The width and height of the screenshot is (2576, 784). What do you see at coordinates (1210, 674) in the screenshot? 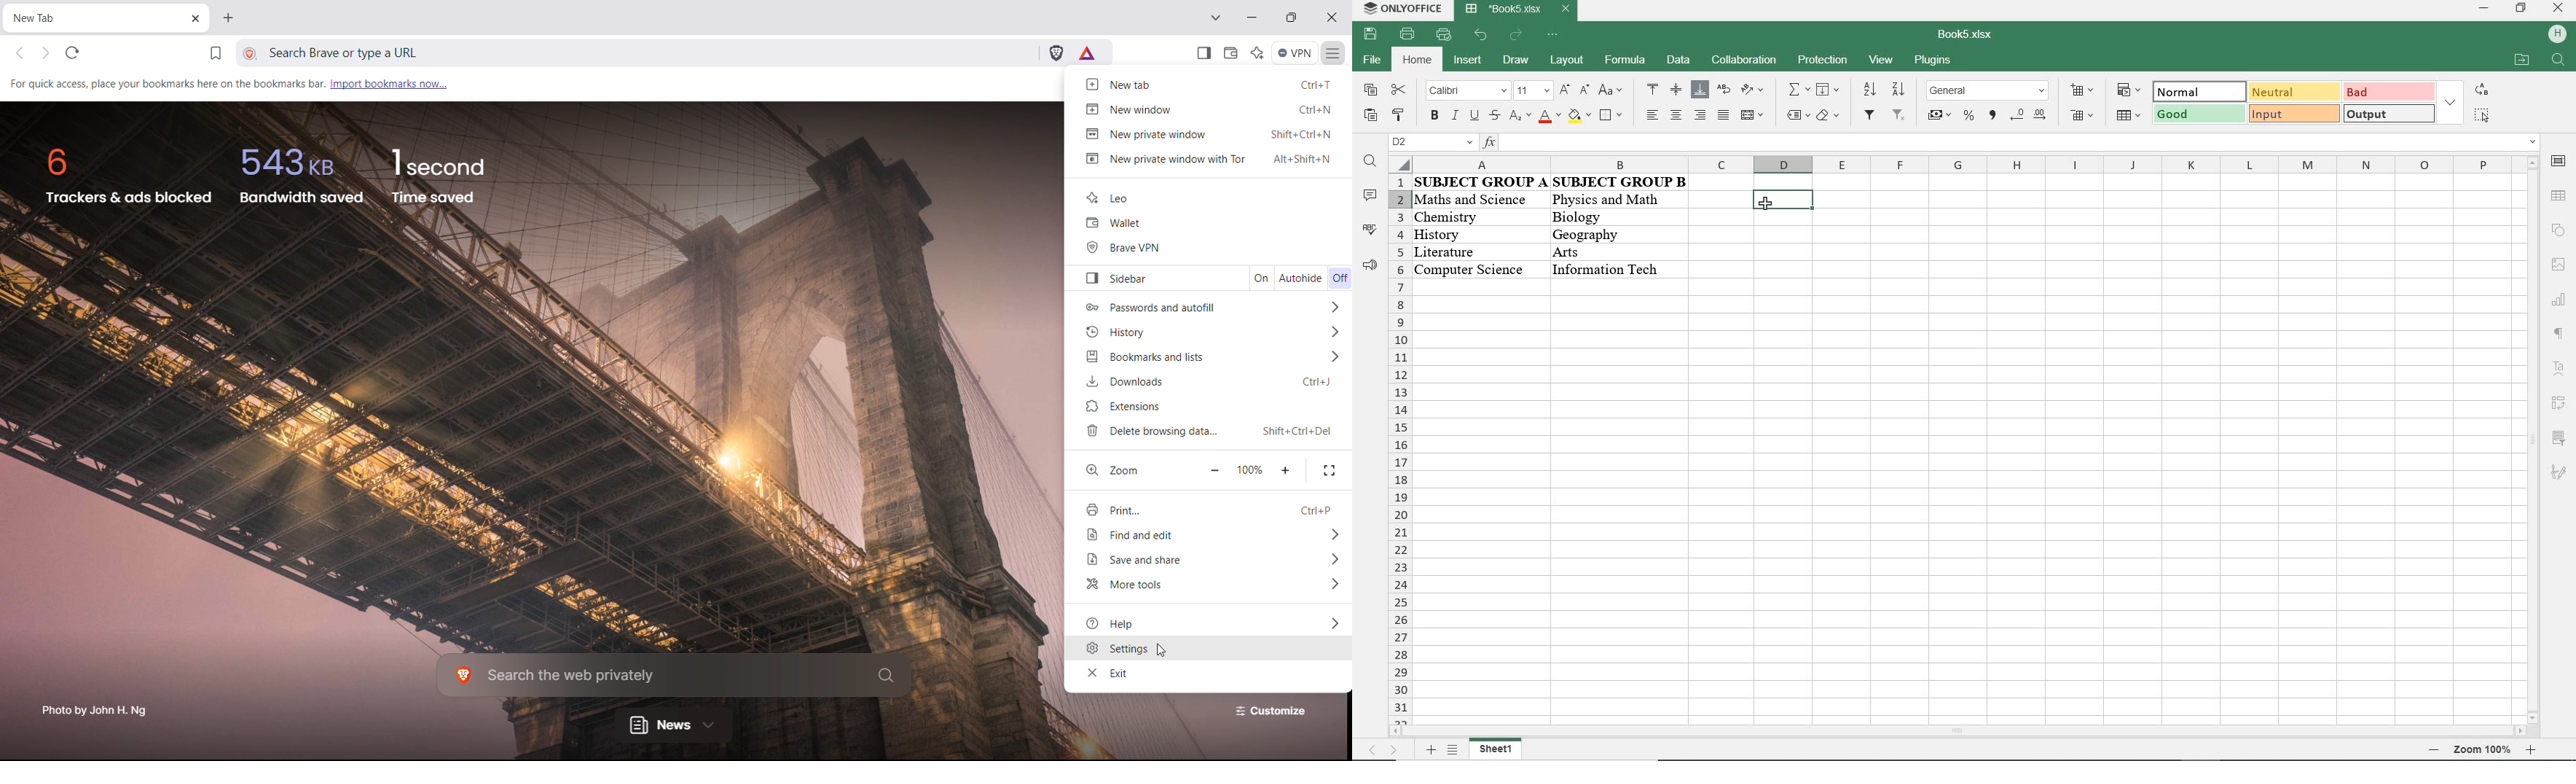
I see `exit` at bounding box center [1210, 674].